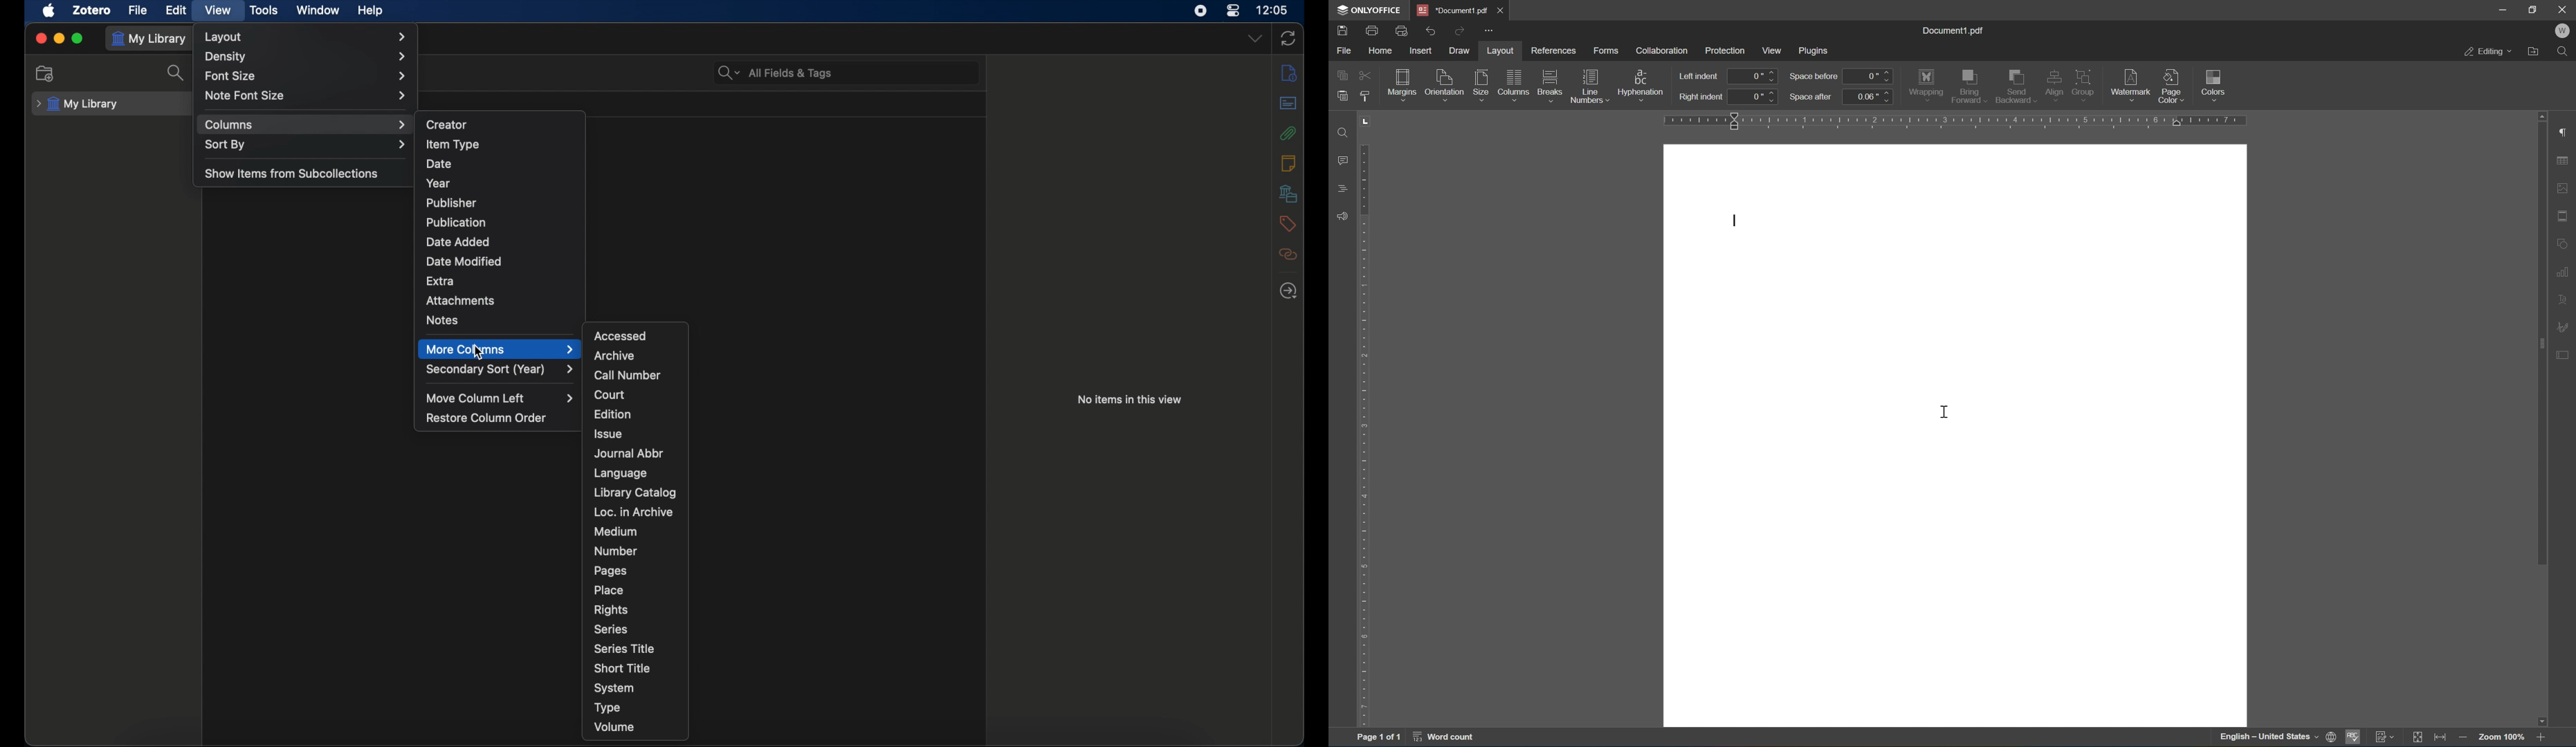 This screenshot has height=756, width=2576. What do you see at coordinates (1499, 49) in the screenshot?
I see `layout` at bounding box center [1499, 49].